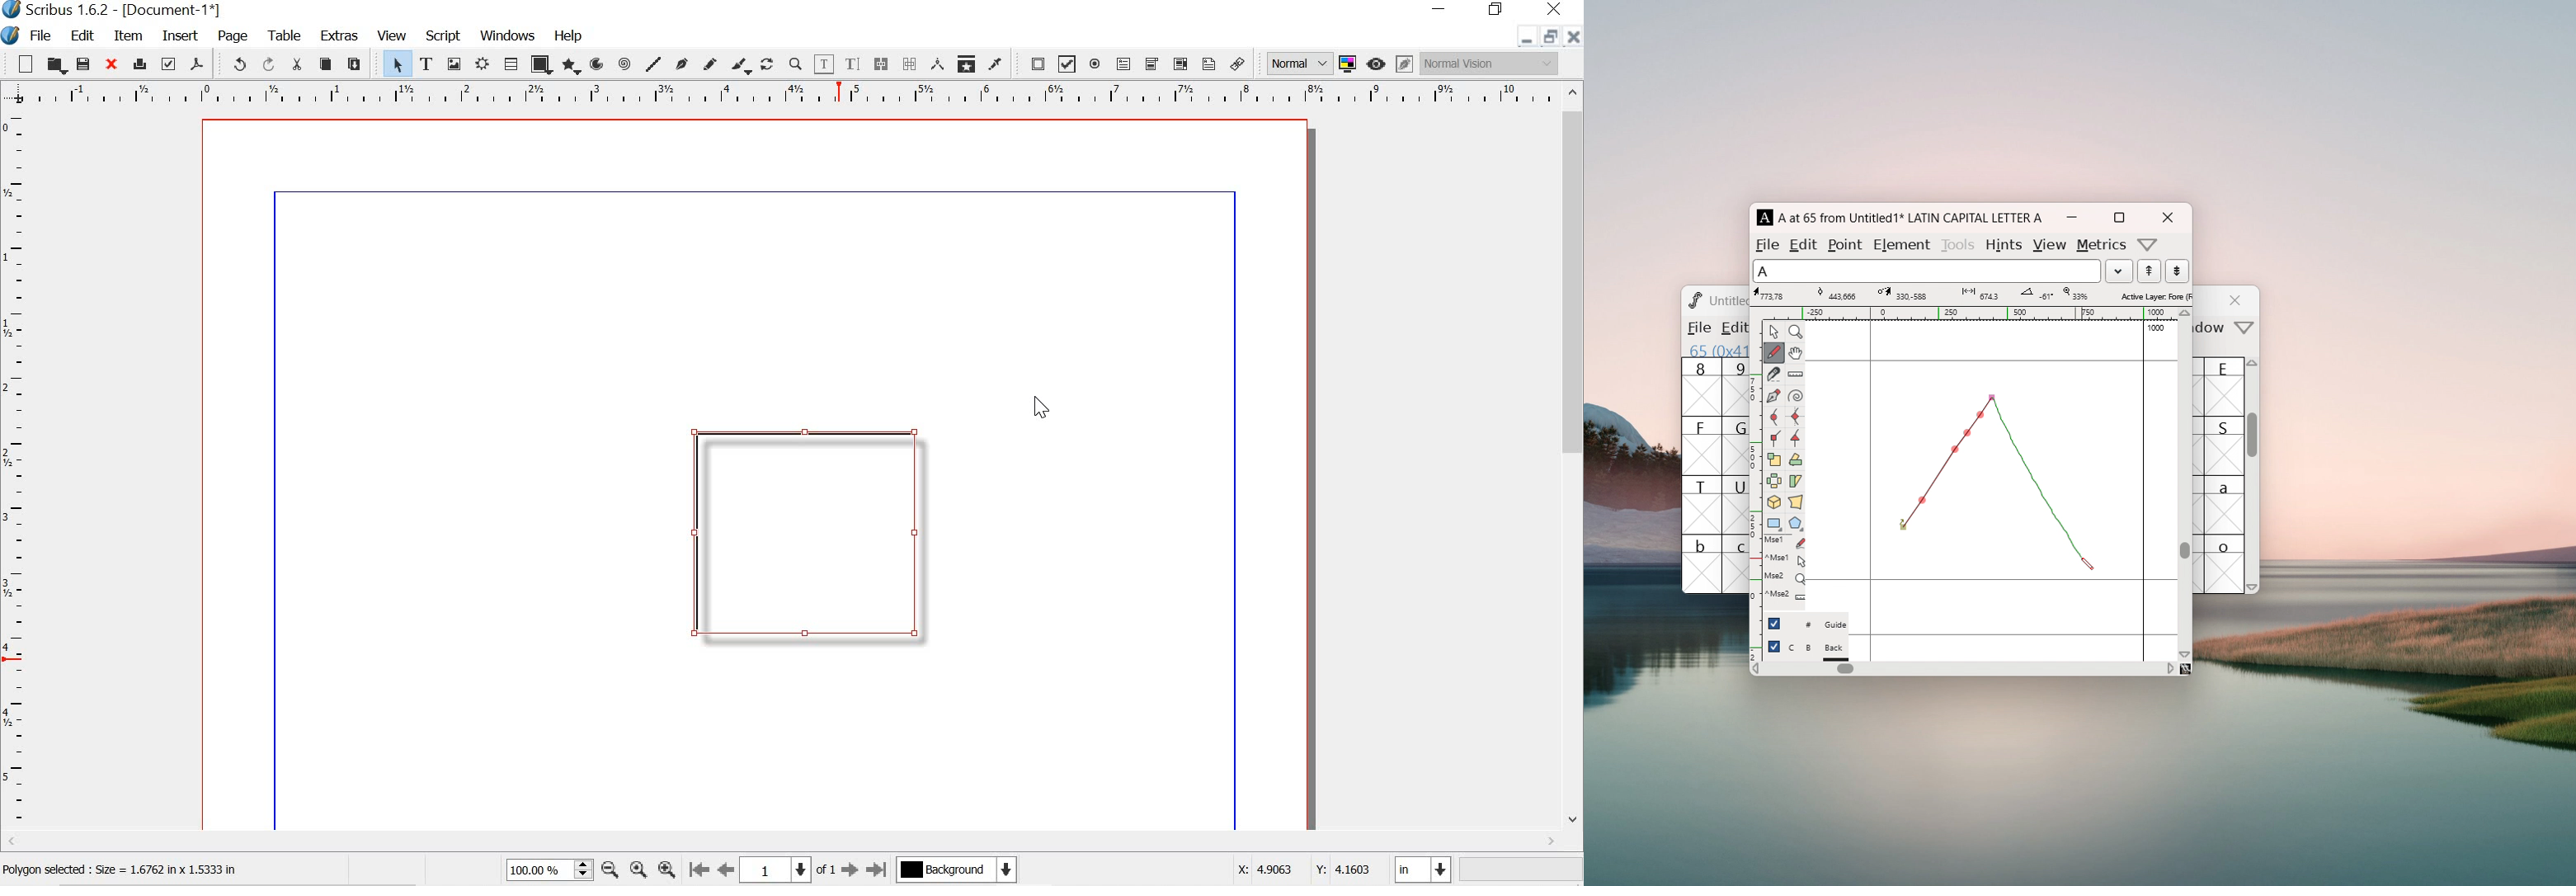 The image size is (2576, 896). Describe the element at coordinates (44, 35) in the screenshot. I see `FILE` at that location.